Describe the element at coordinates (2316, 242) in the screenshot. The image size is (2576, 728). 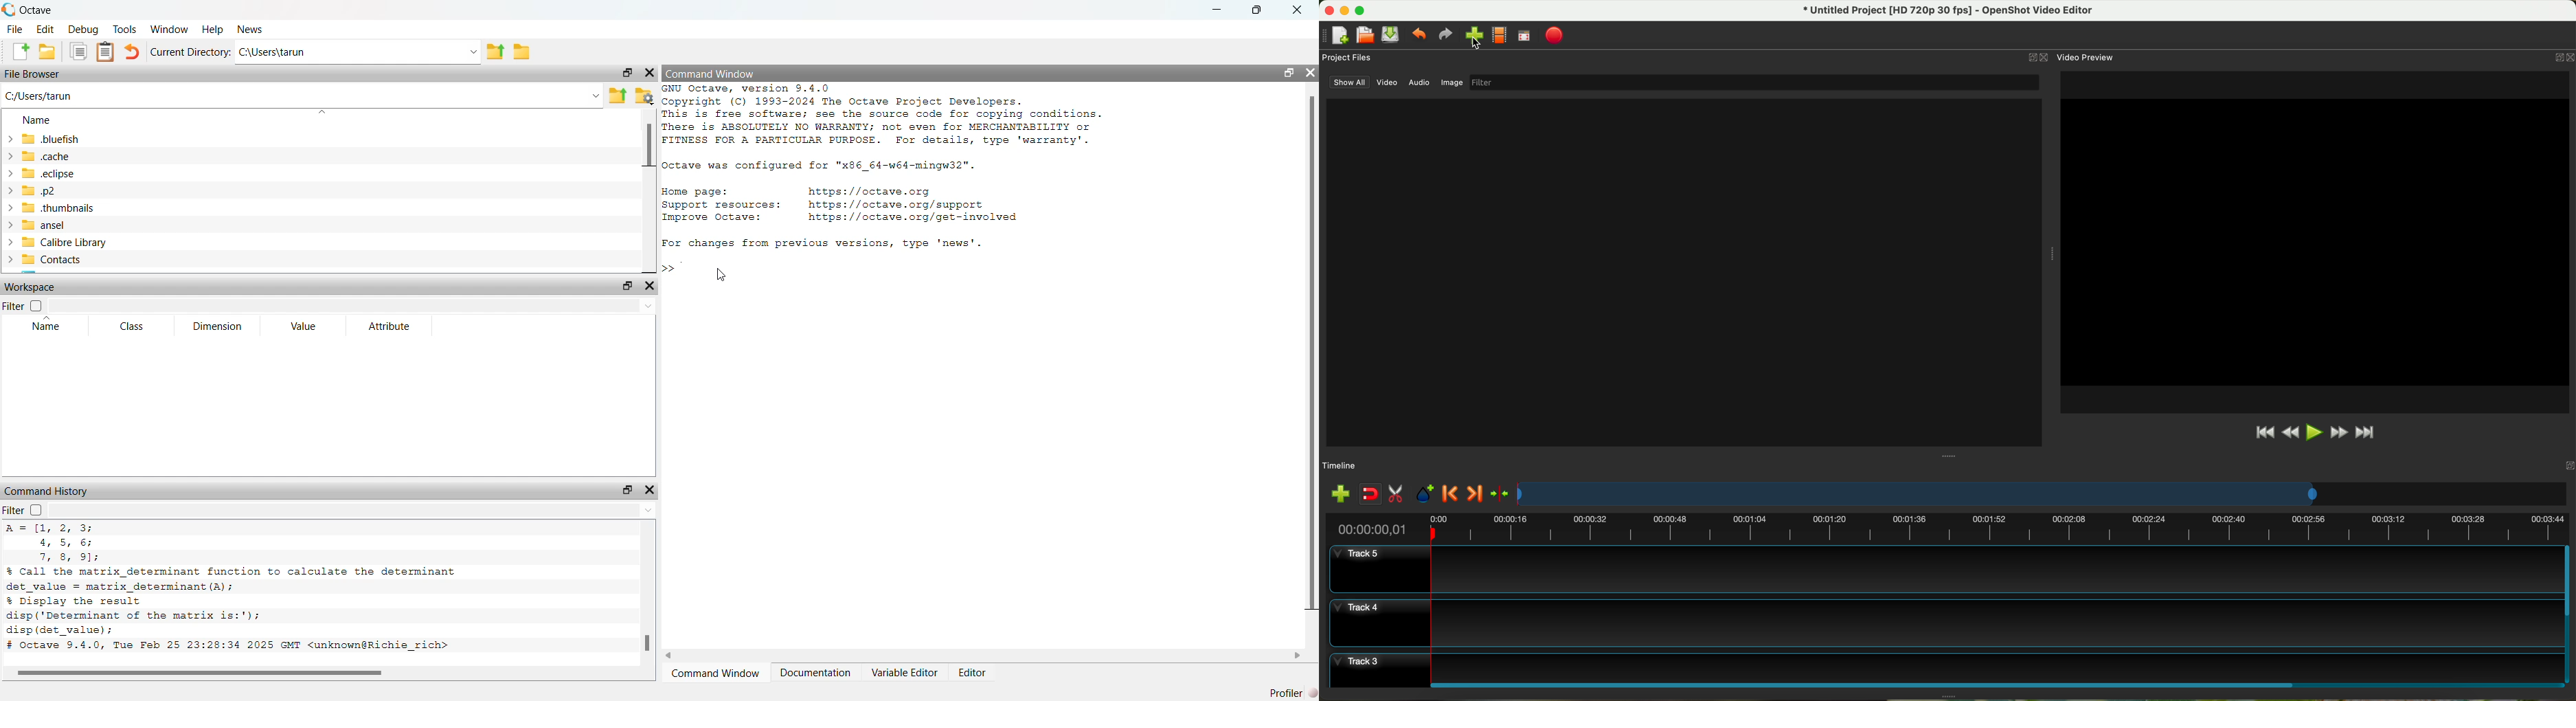
I see `workspace` at that location.